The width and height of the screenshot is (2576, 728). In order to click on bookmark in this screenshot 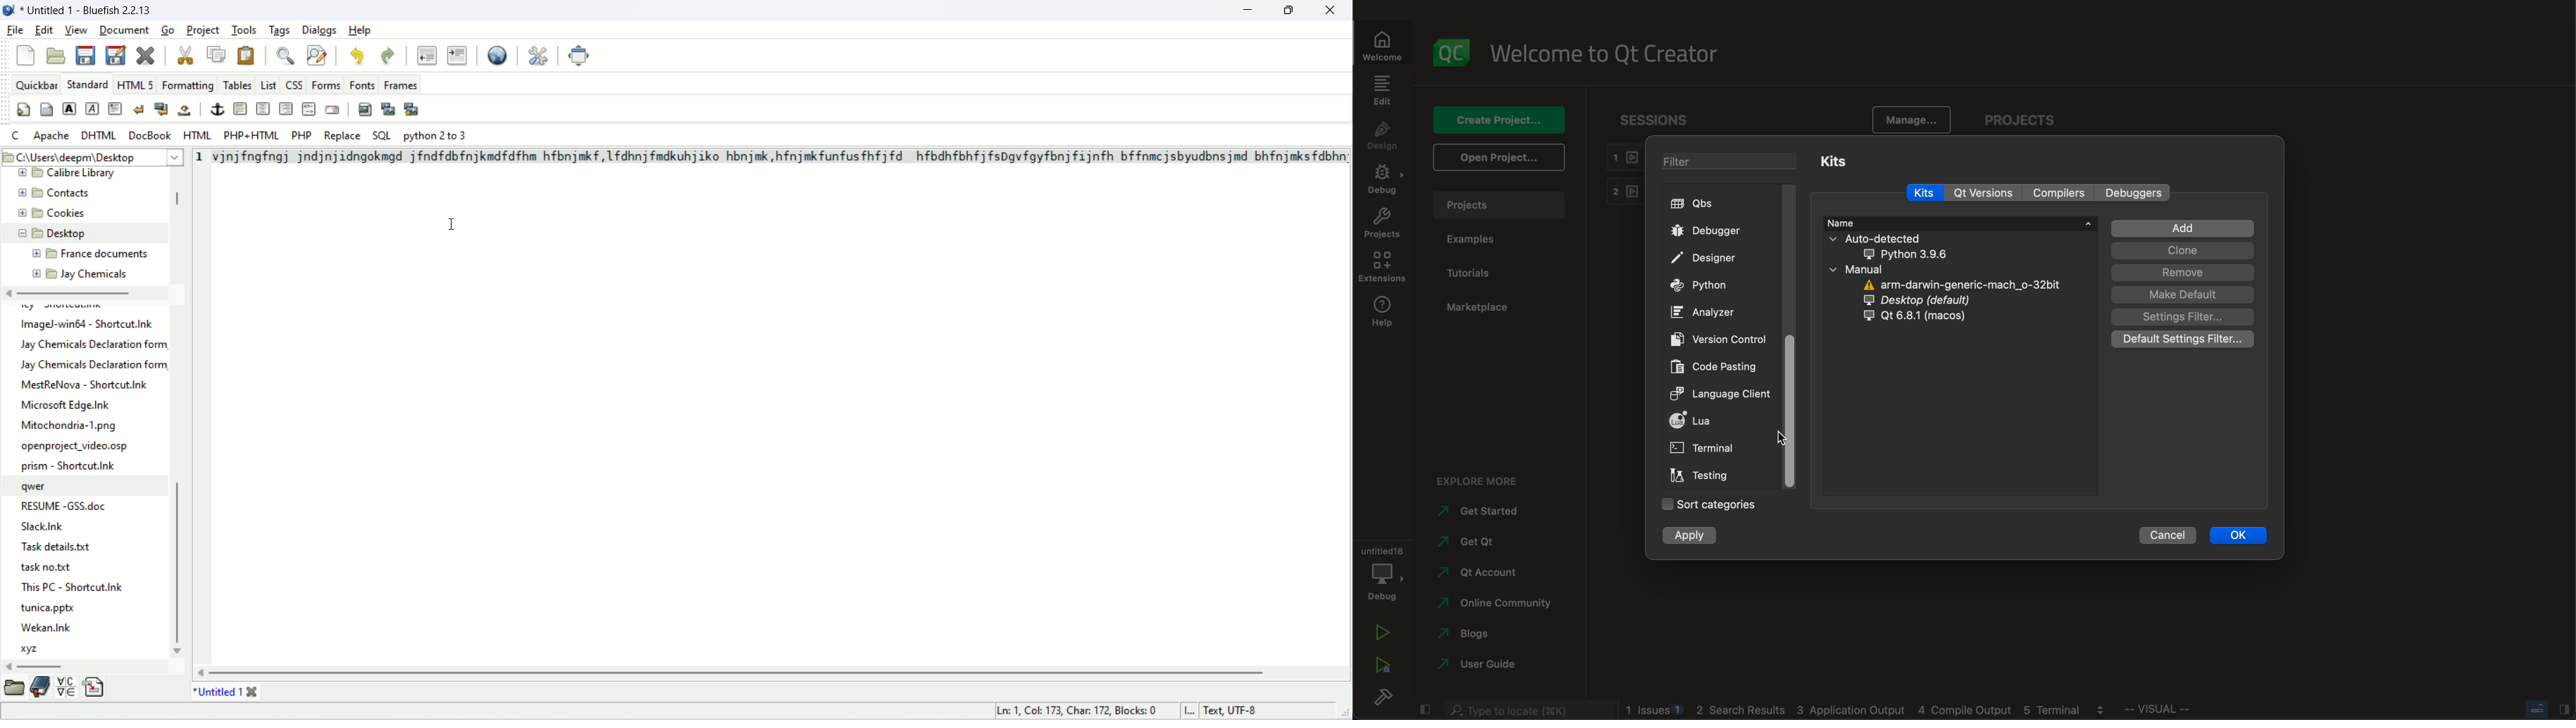, I will do `click(39, 687)`.